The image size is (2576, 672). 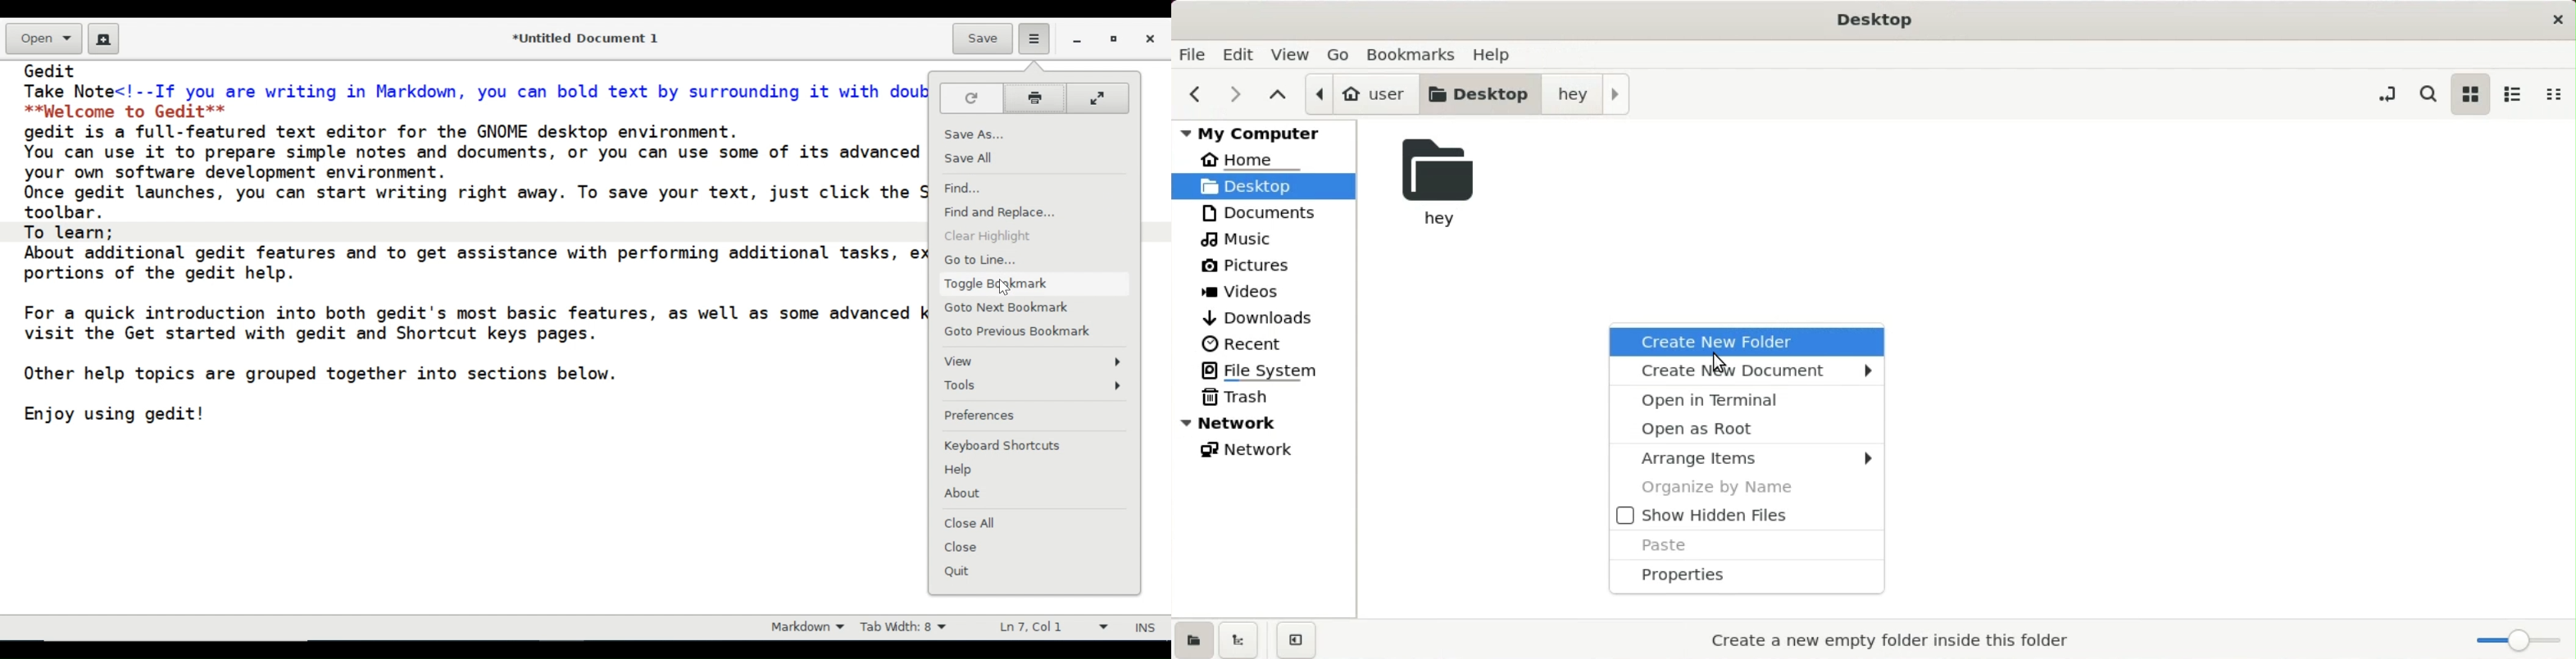 What do you see at coordinates (1246, 290) in the screenshot?
I see `videos` at bounding box center [1246, 290].